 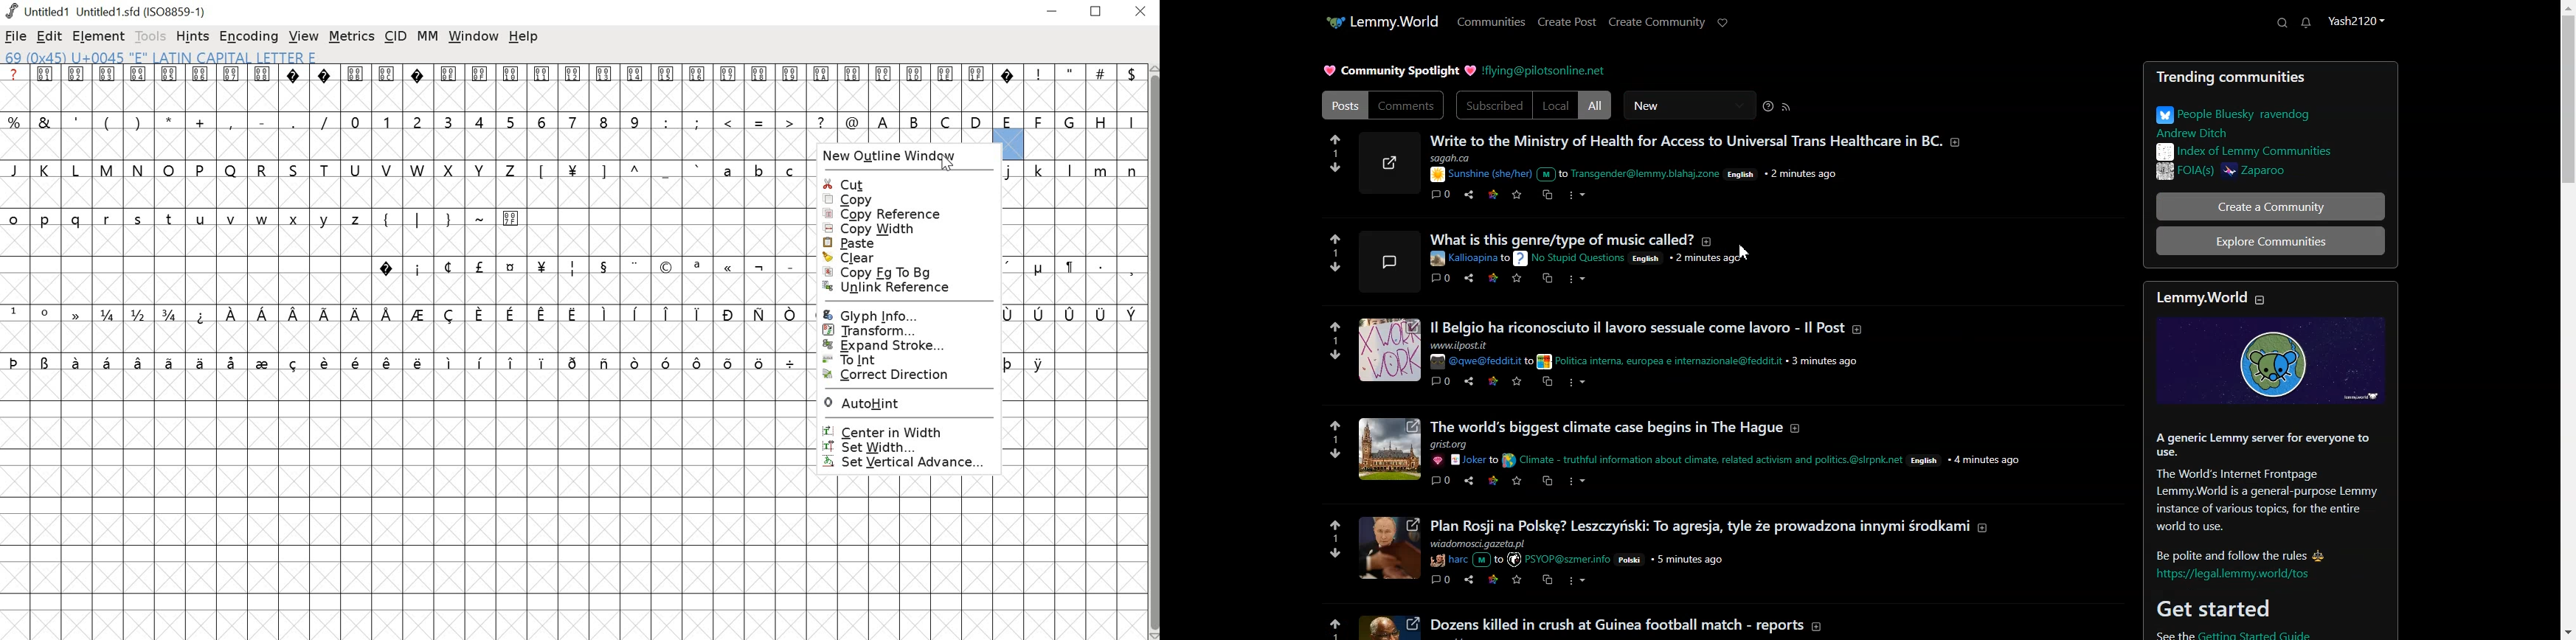 I want to click on scrollbar, so click(x=1153, y=352).